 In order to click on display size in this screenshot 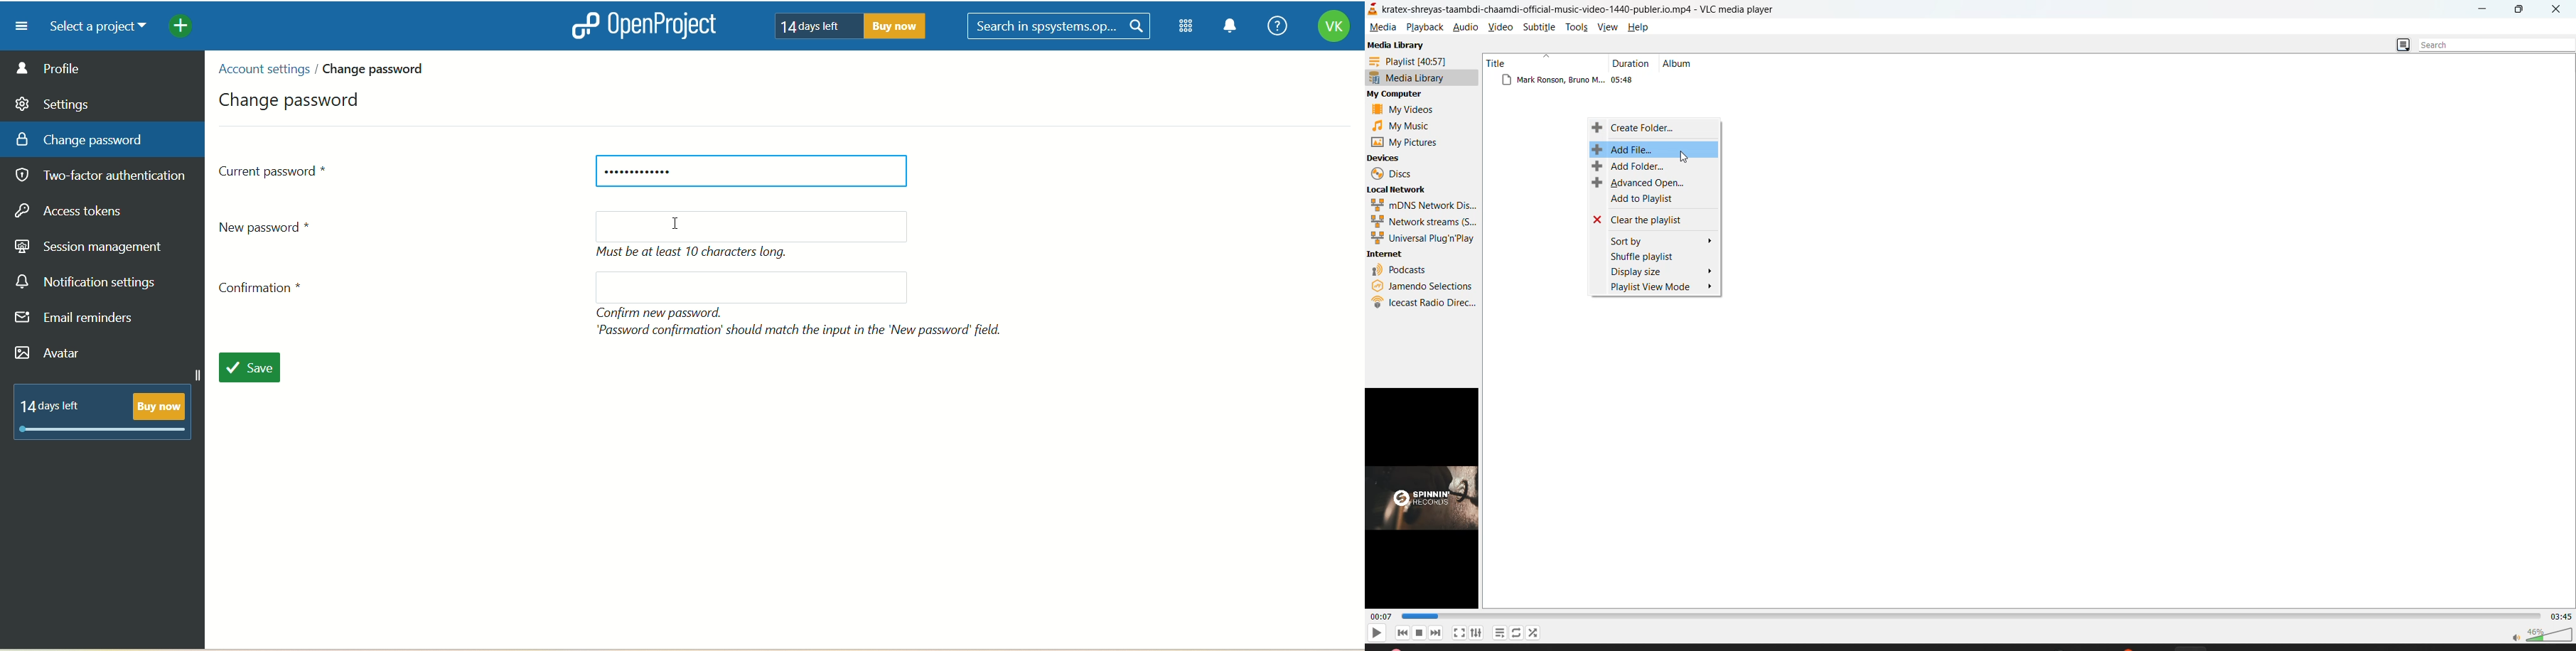, I will do `click(1661, 273)`.